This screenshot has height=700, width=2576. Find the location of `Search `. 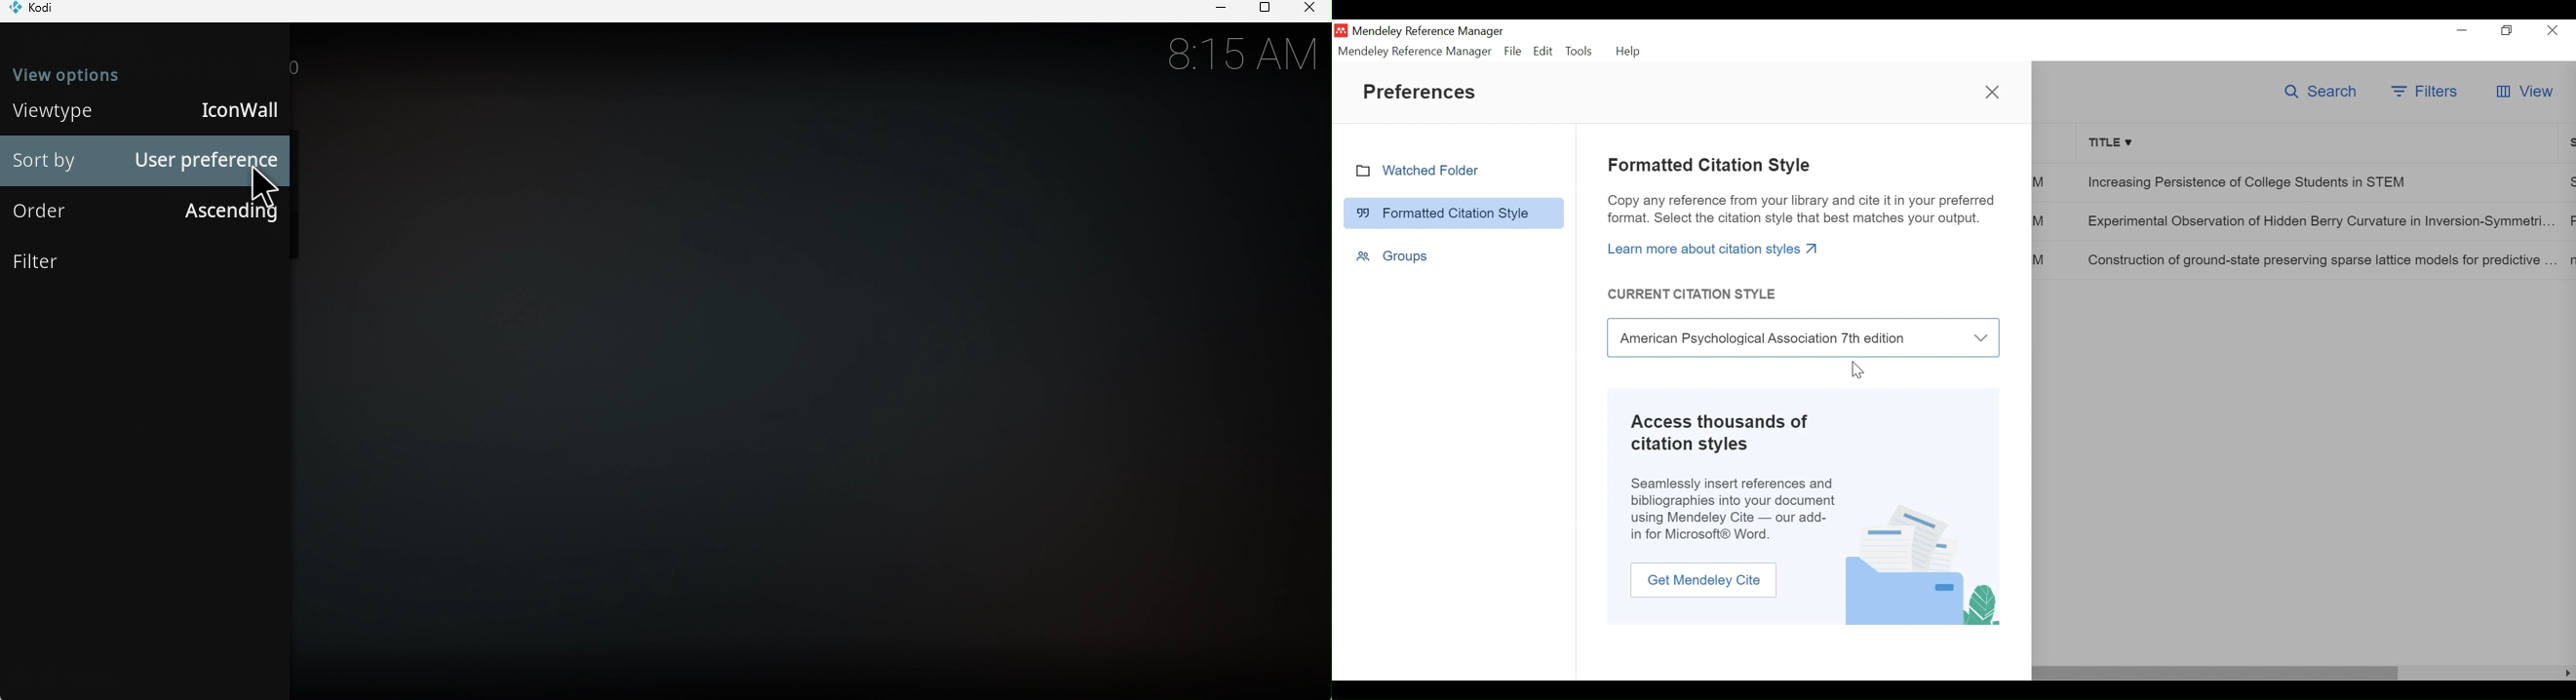

Search  is located at coordinates (2323, 92).